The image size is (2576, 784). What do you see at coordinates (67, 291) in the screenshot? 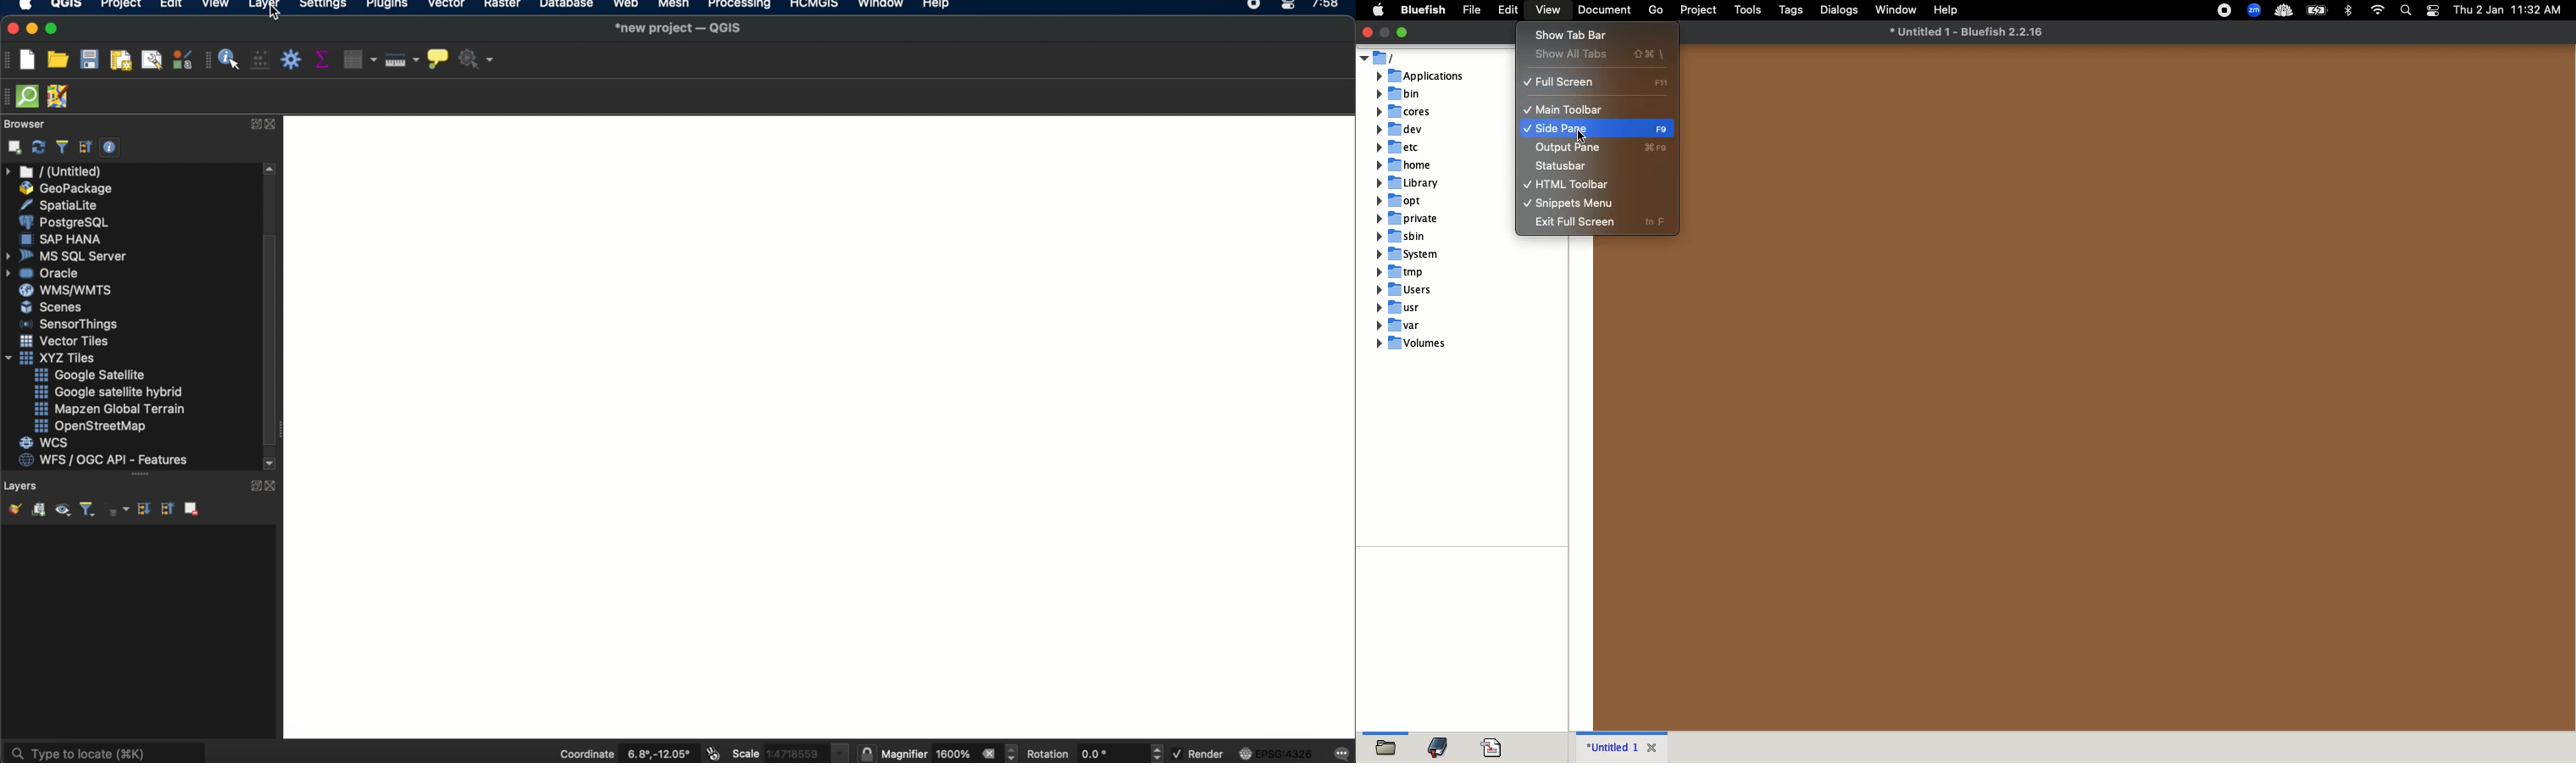
I see `wms/wmts` at bounding box center [67, 291].